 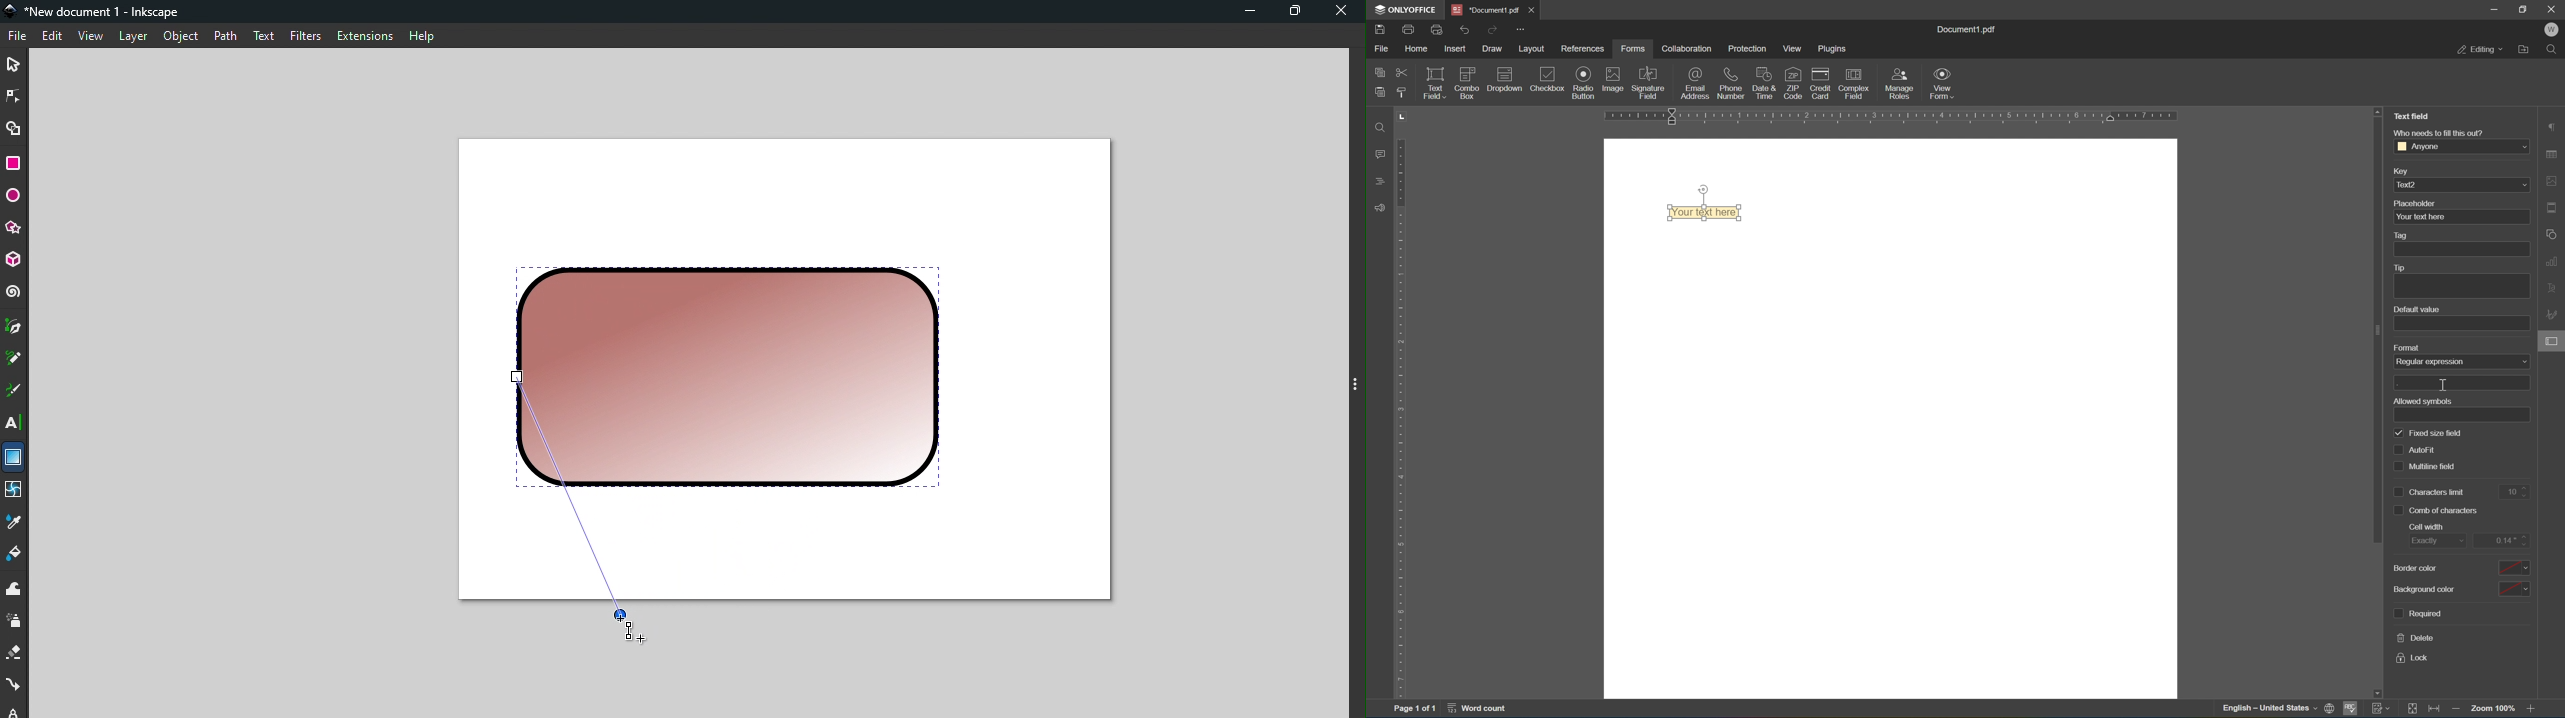 I want to click on redo, so click(x=1493, y=30).